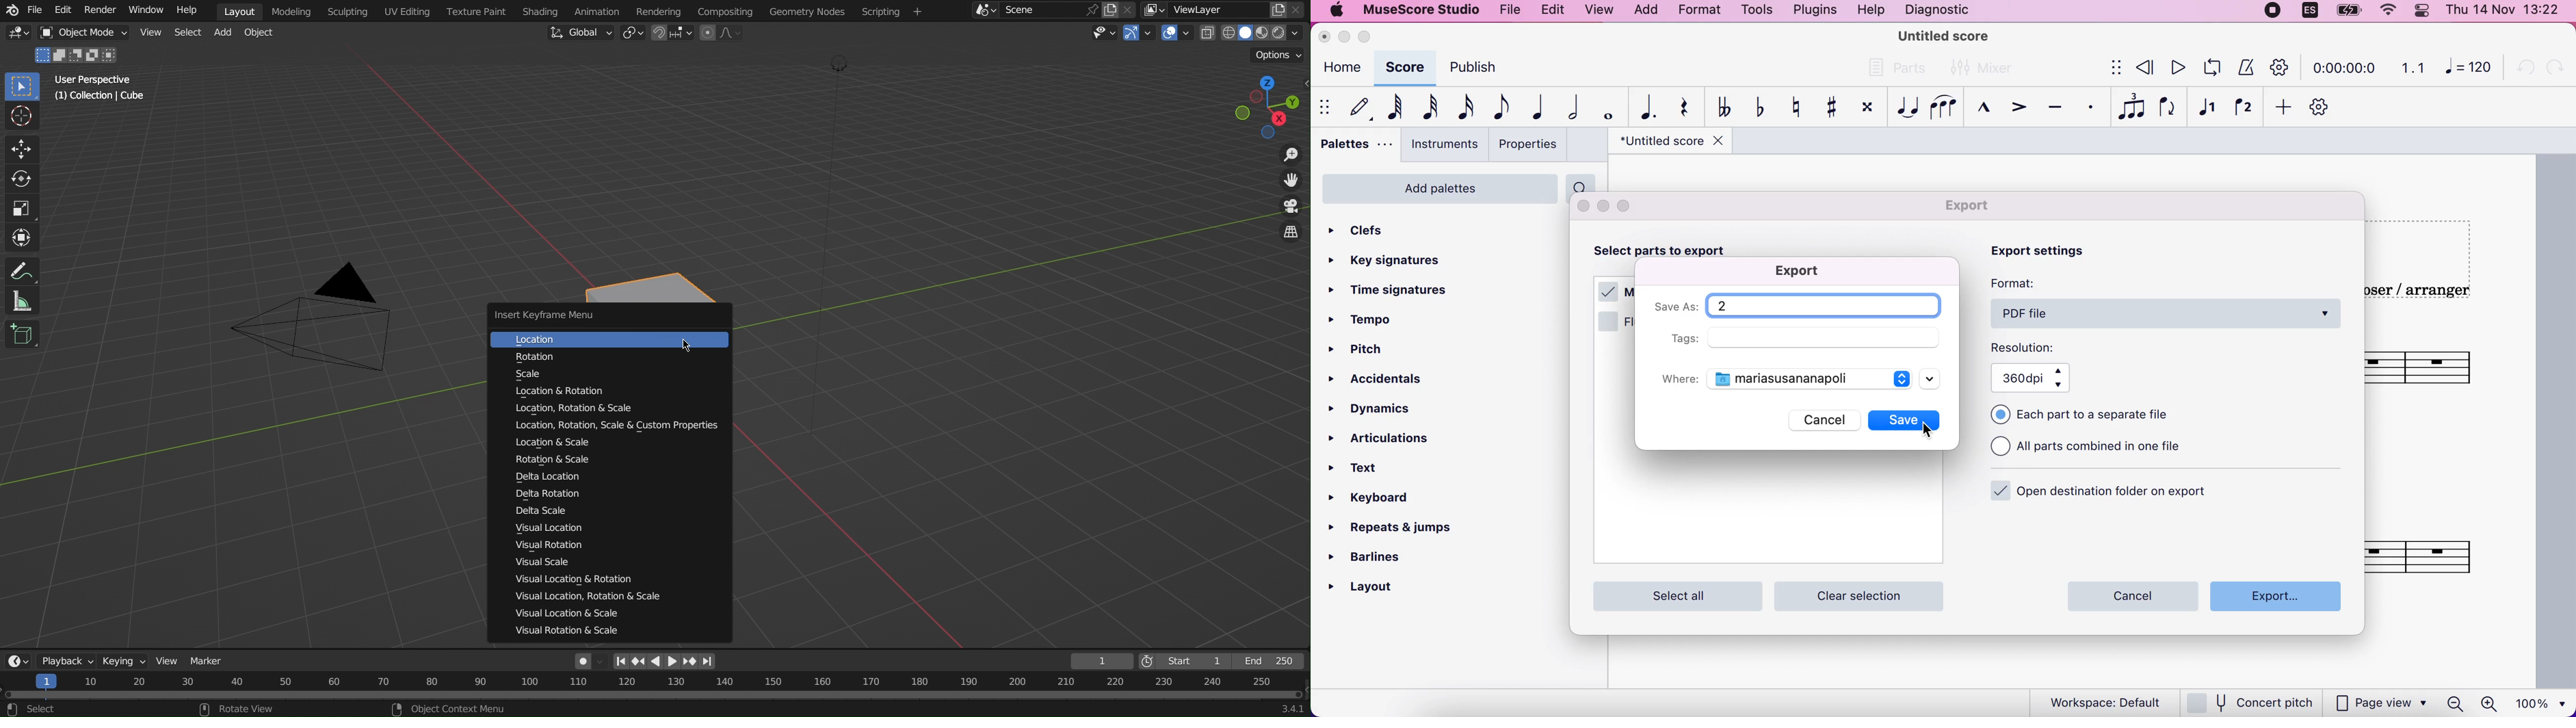 The image size is (2576, 728). Describe the element at coordinates (1907, 419) in the screenshot. I see `save` at that location.